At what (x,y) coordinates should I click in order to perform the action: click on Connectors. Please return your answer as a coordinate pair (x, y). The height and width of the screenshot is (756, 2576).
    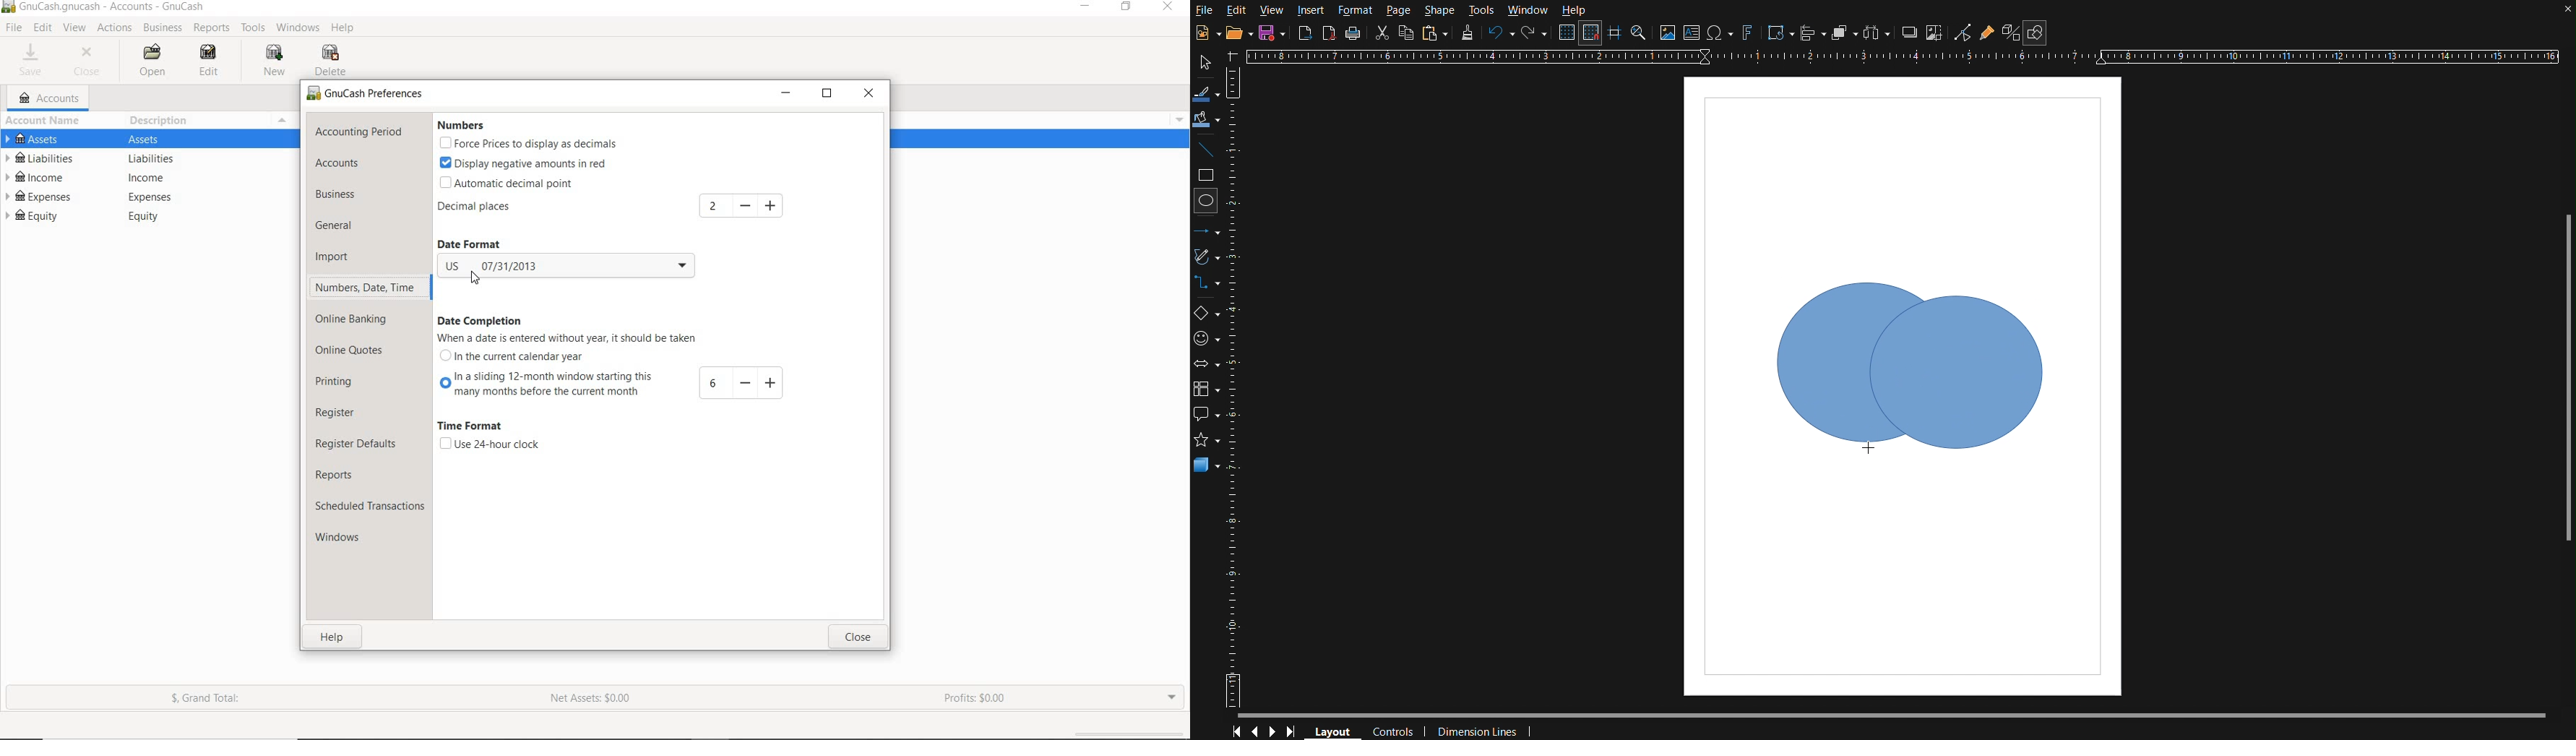
    Looking at the image, I should click on (1208, 283).